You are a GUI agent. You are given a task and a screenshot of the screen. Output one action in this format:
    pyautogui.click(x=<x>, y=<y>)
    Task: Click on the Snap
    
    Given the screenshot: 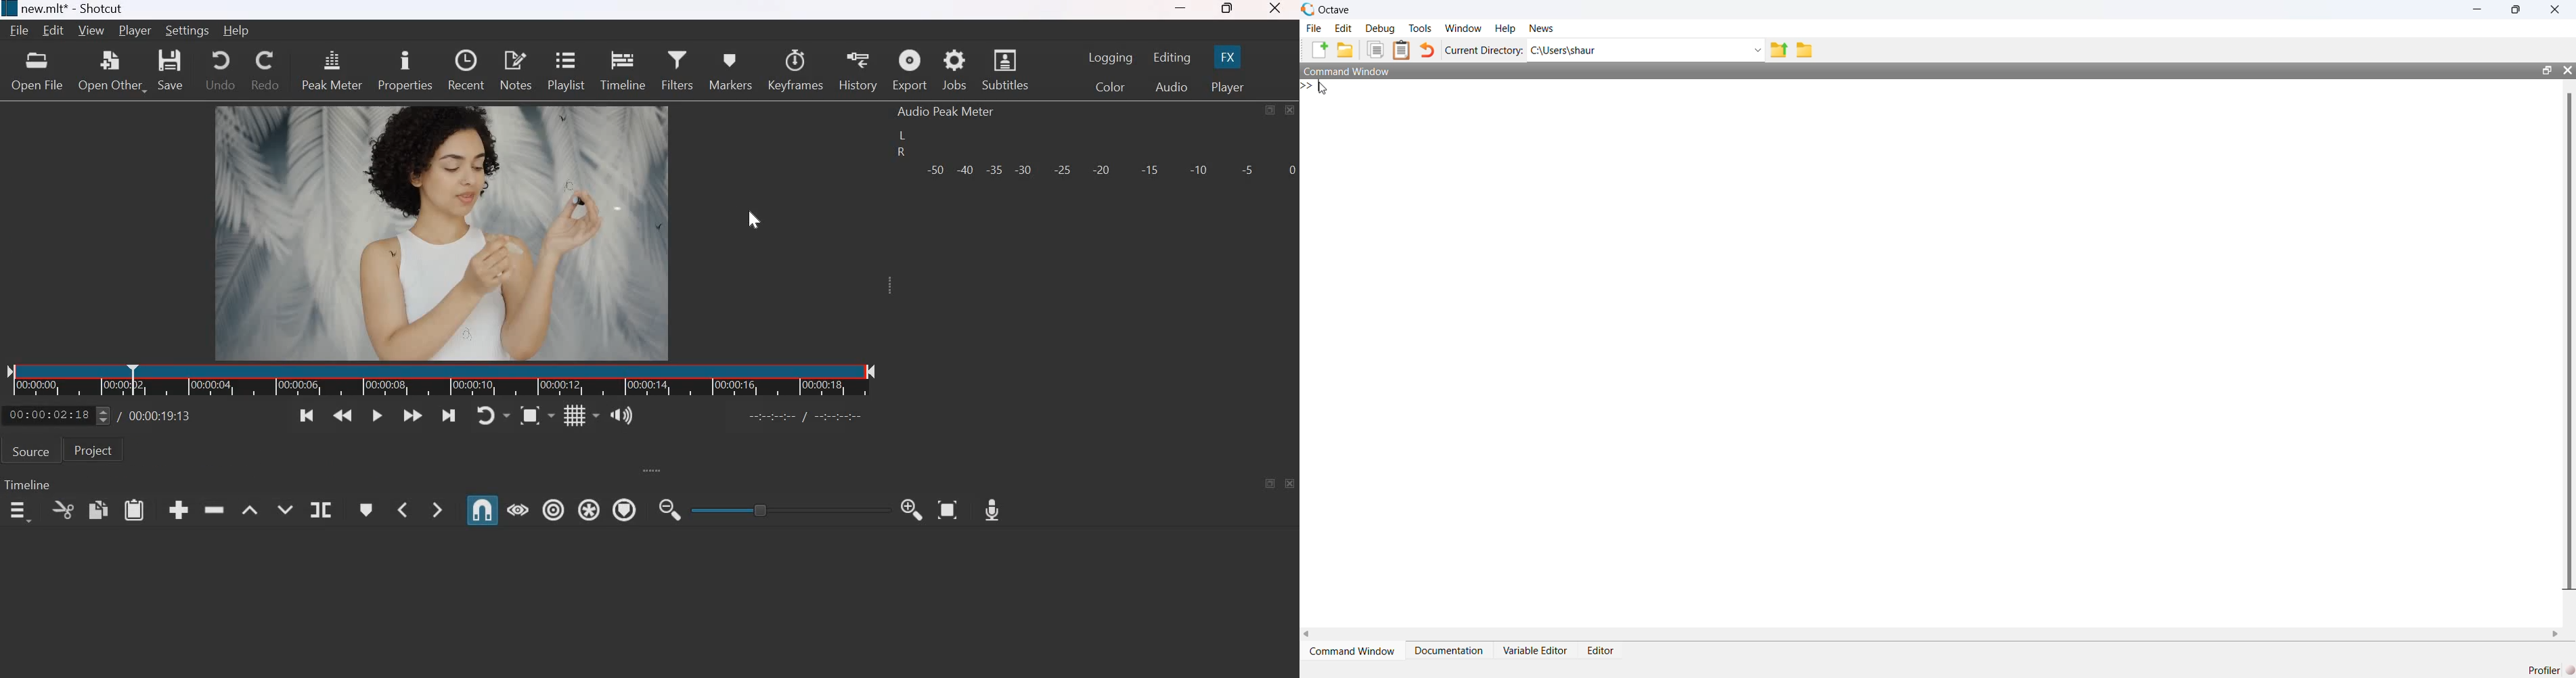 What is the action you would take?
    pyautogui.click(x=482, y=510)
    